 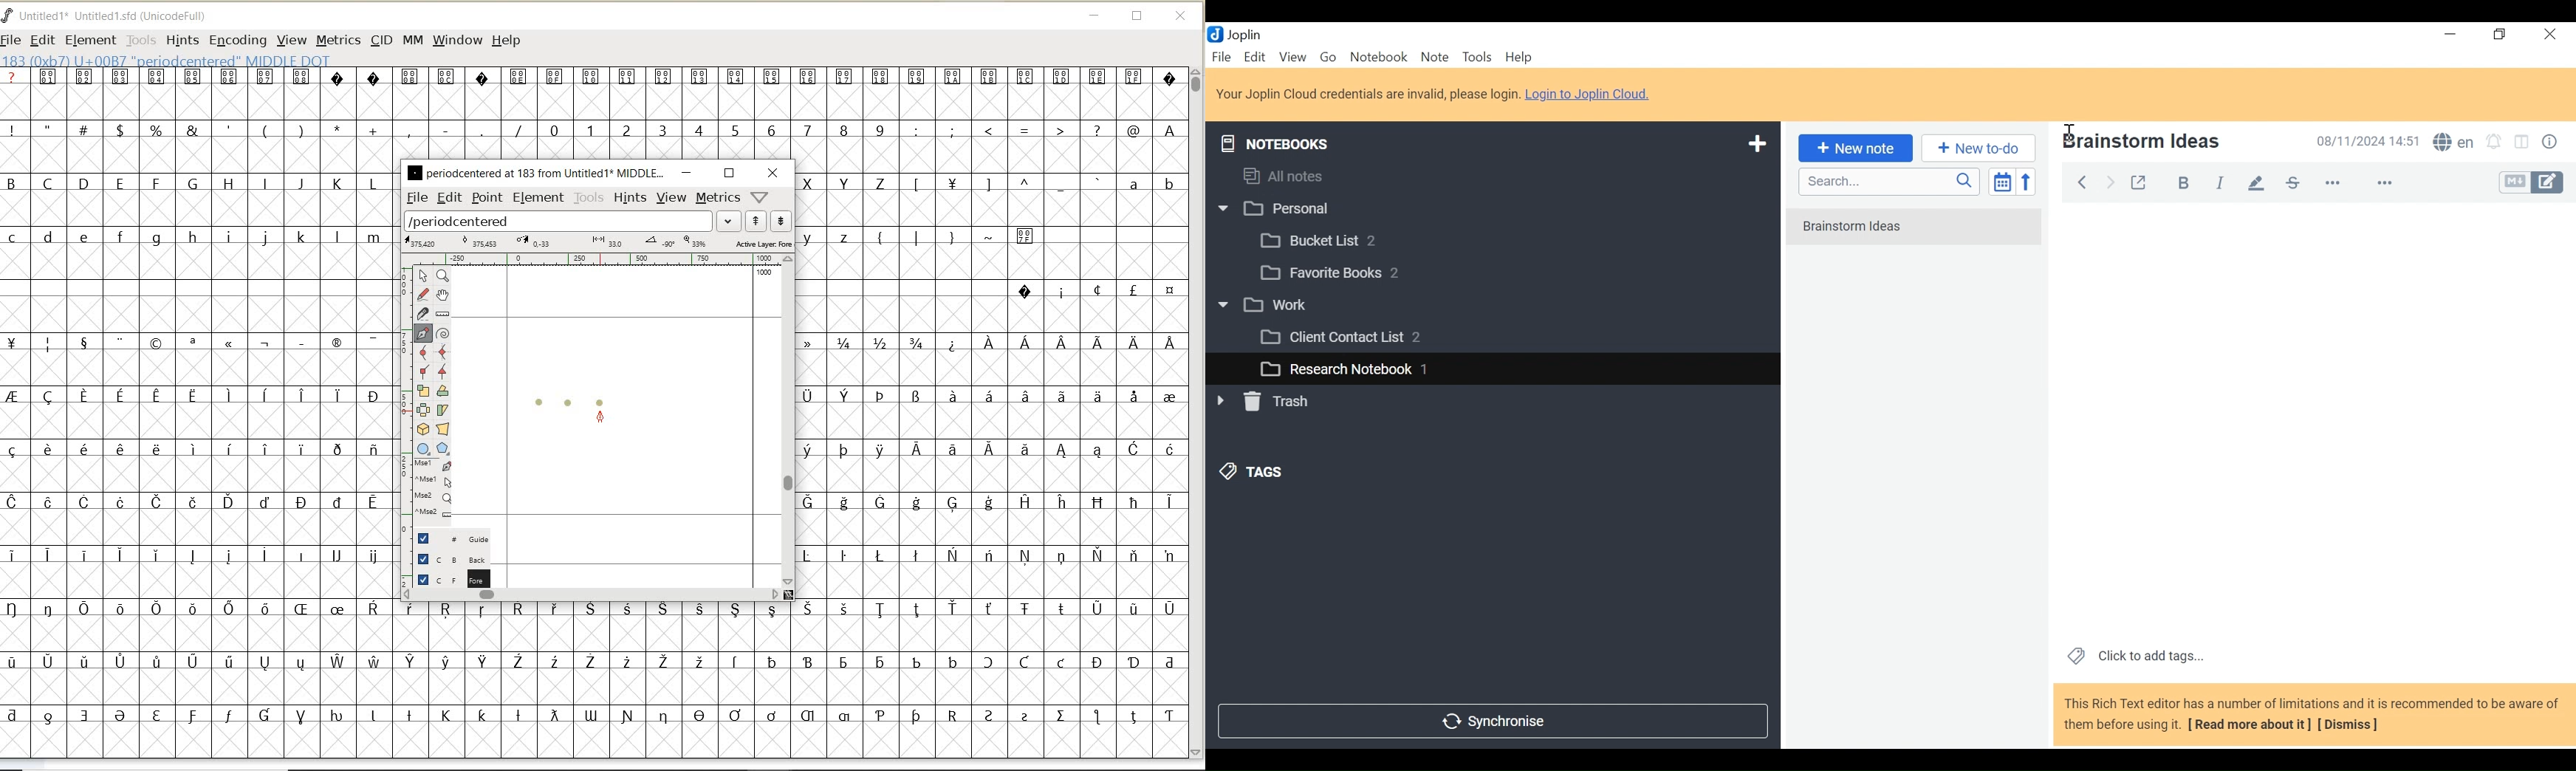 What do you see at coordinates (422, 276) in the screenshot?
I see `pointer` at bounding box center [422, 276].